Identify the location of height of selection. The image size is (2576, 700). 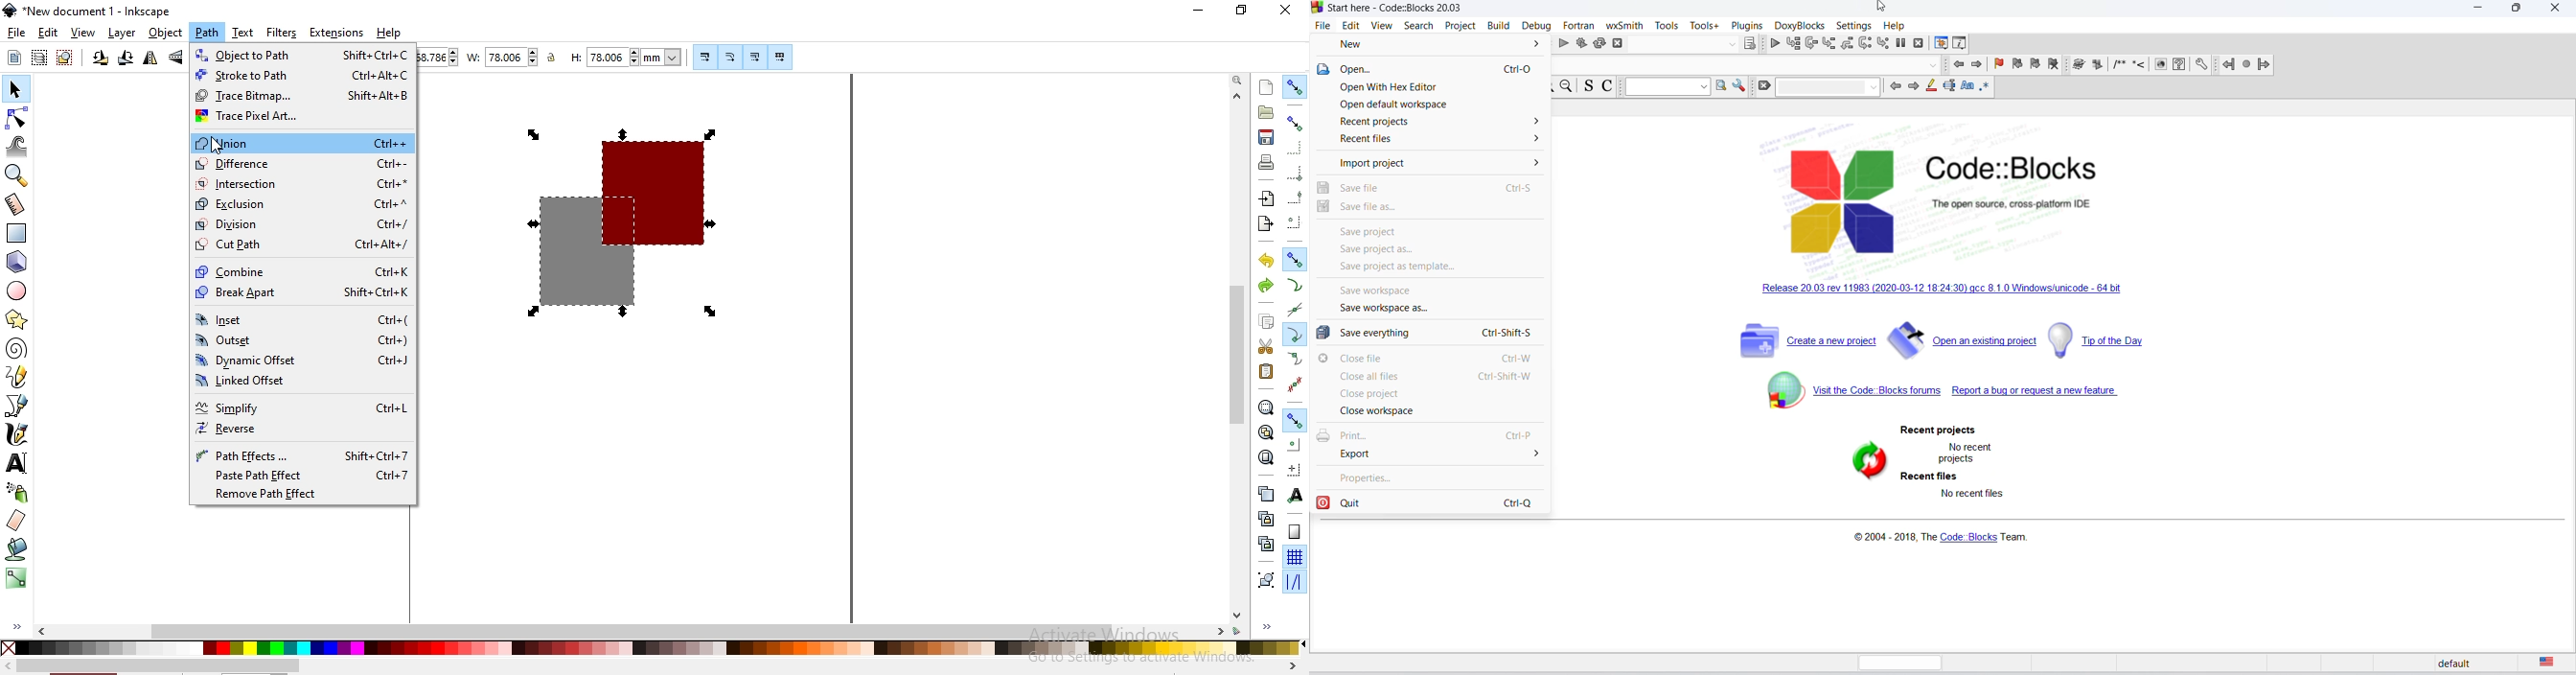
(629, 57).